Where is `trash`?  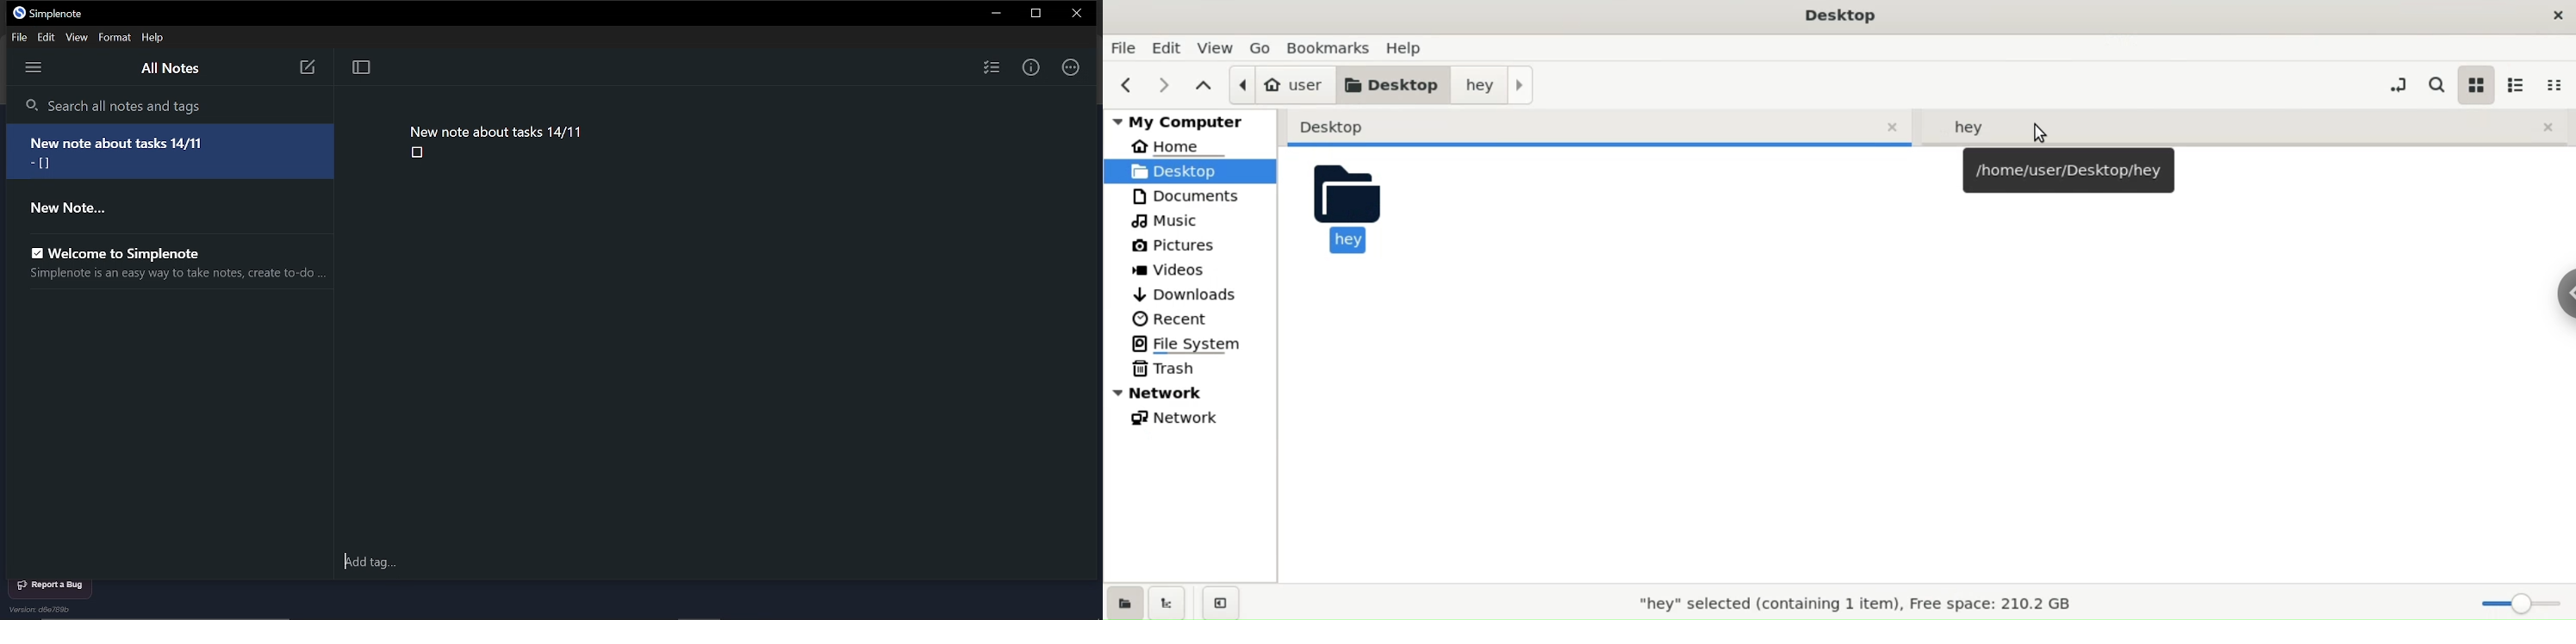
trash is located at coordinates (1196, 369).